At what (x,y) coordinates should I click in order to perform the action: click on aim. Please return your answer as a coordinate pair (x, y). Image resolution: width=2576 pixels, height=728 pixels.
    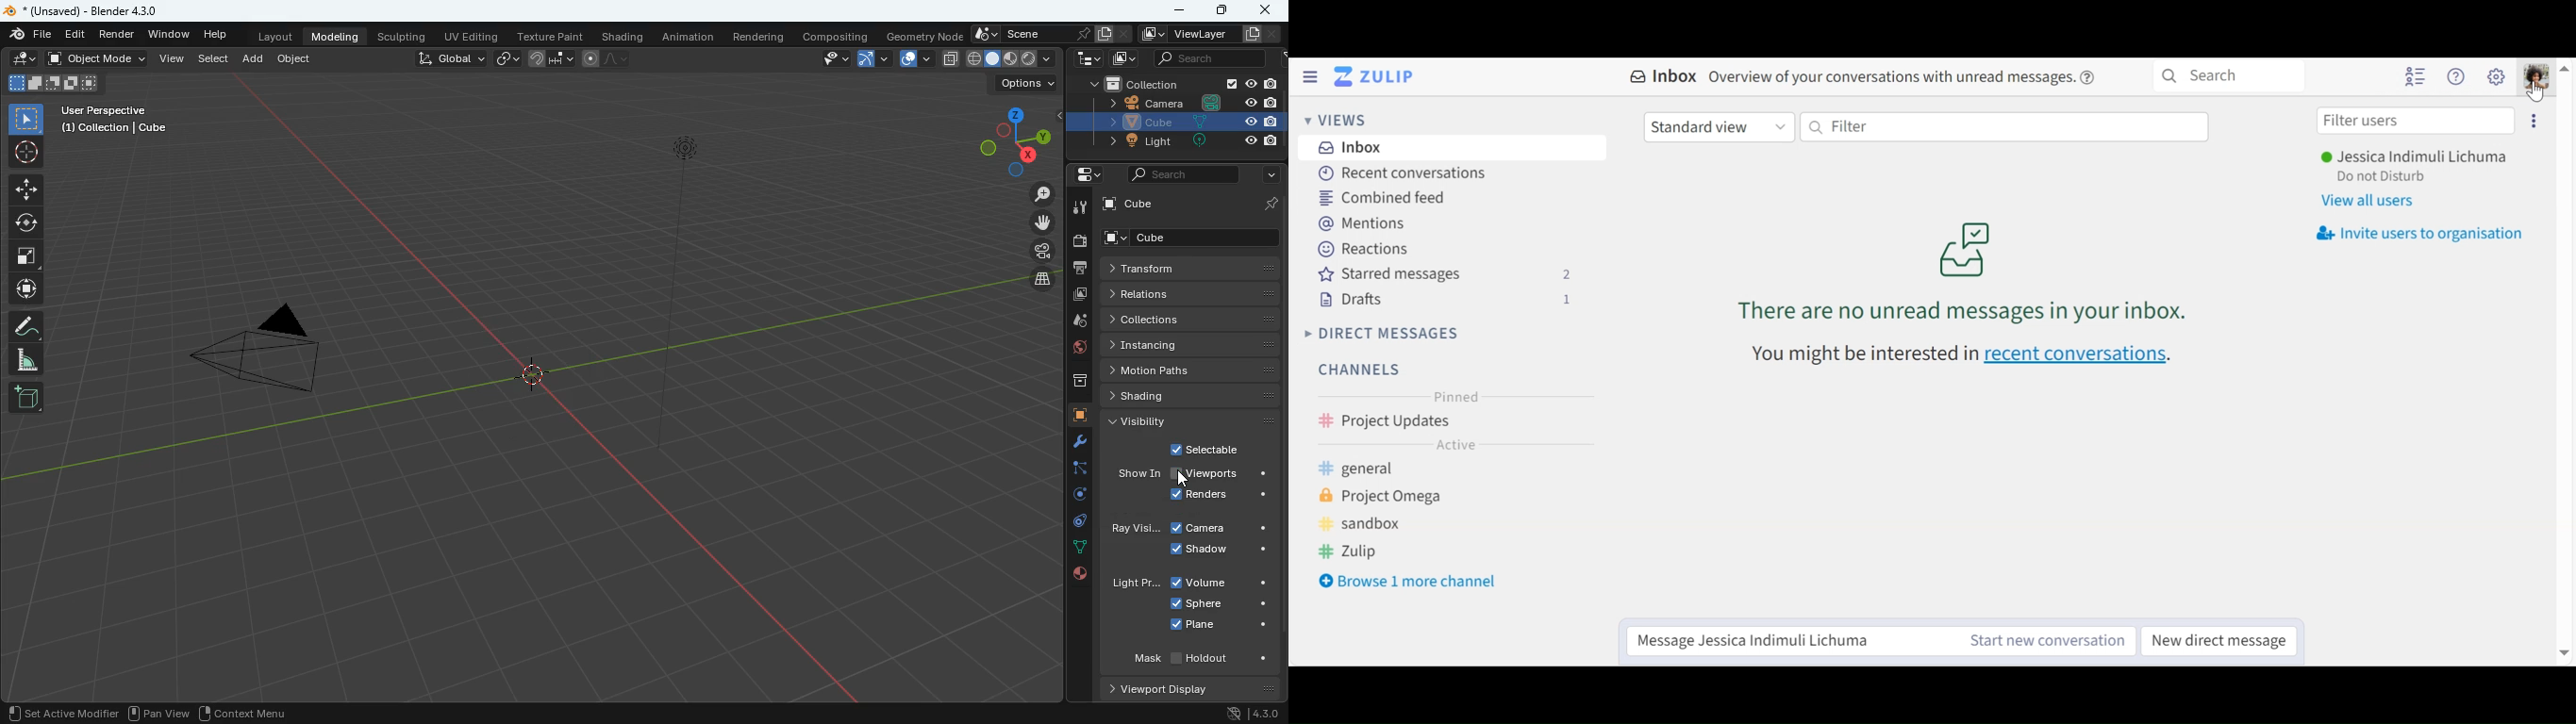
    Looking at the image, I should click on (26, 154).